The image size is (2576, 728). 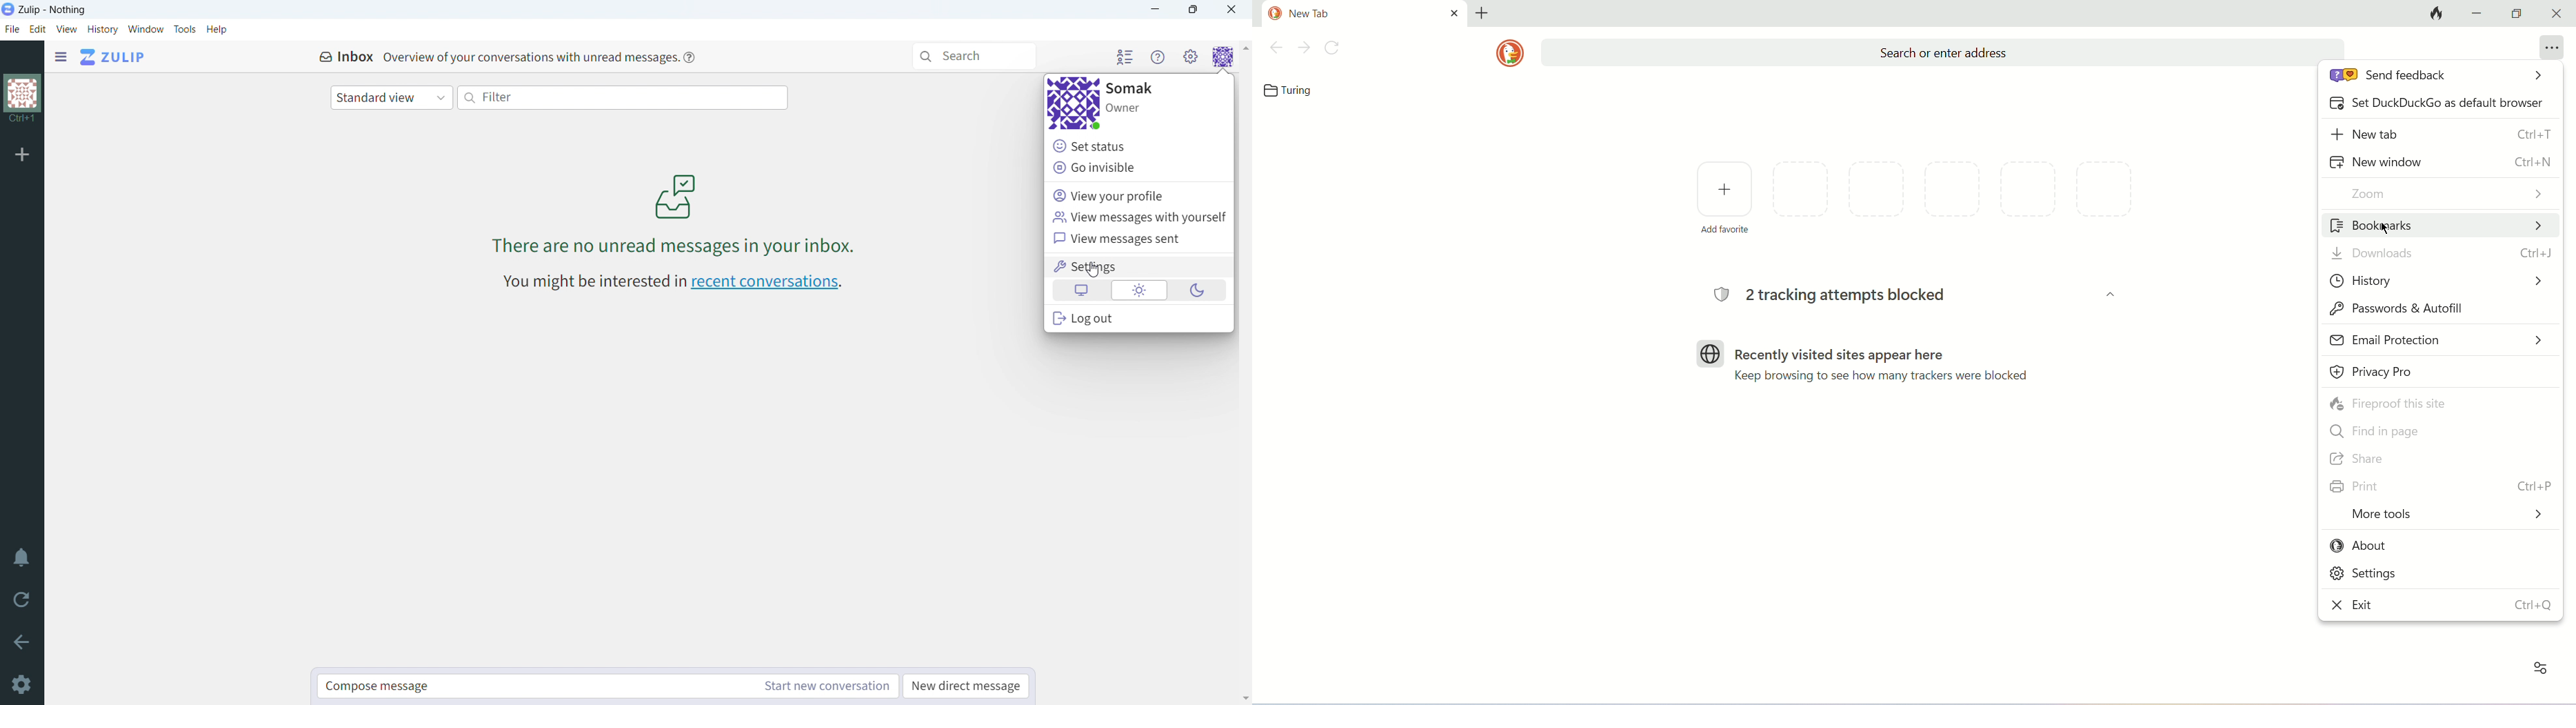 What do you see at coordinates (1139, 168) in the screenshot?
I see `go invisible` at bounding box center [1139, 168].